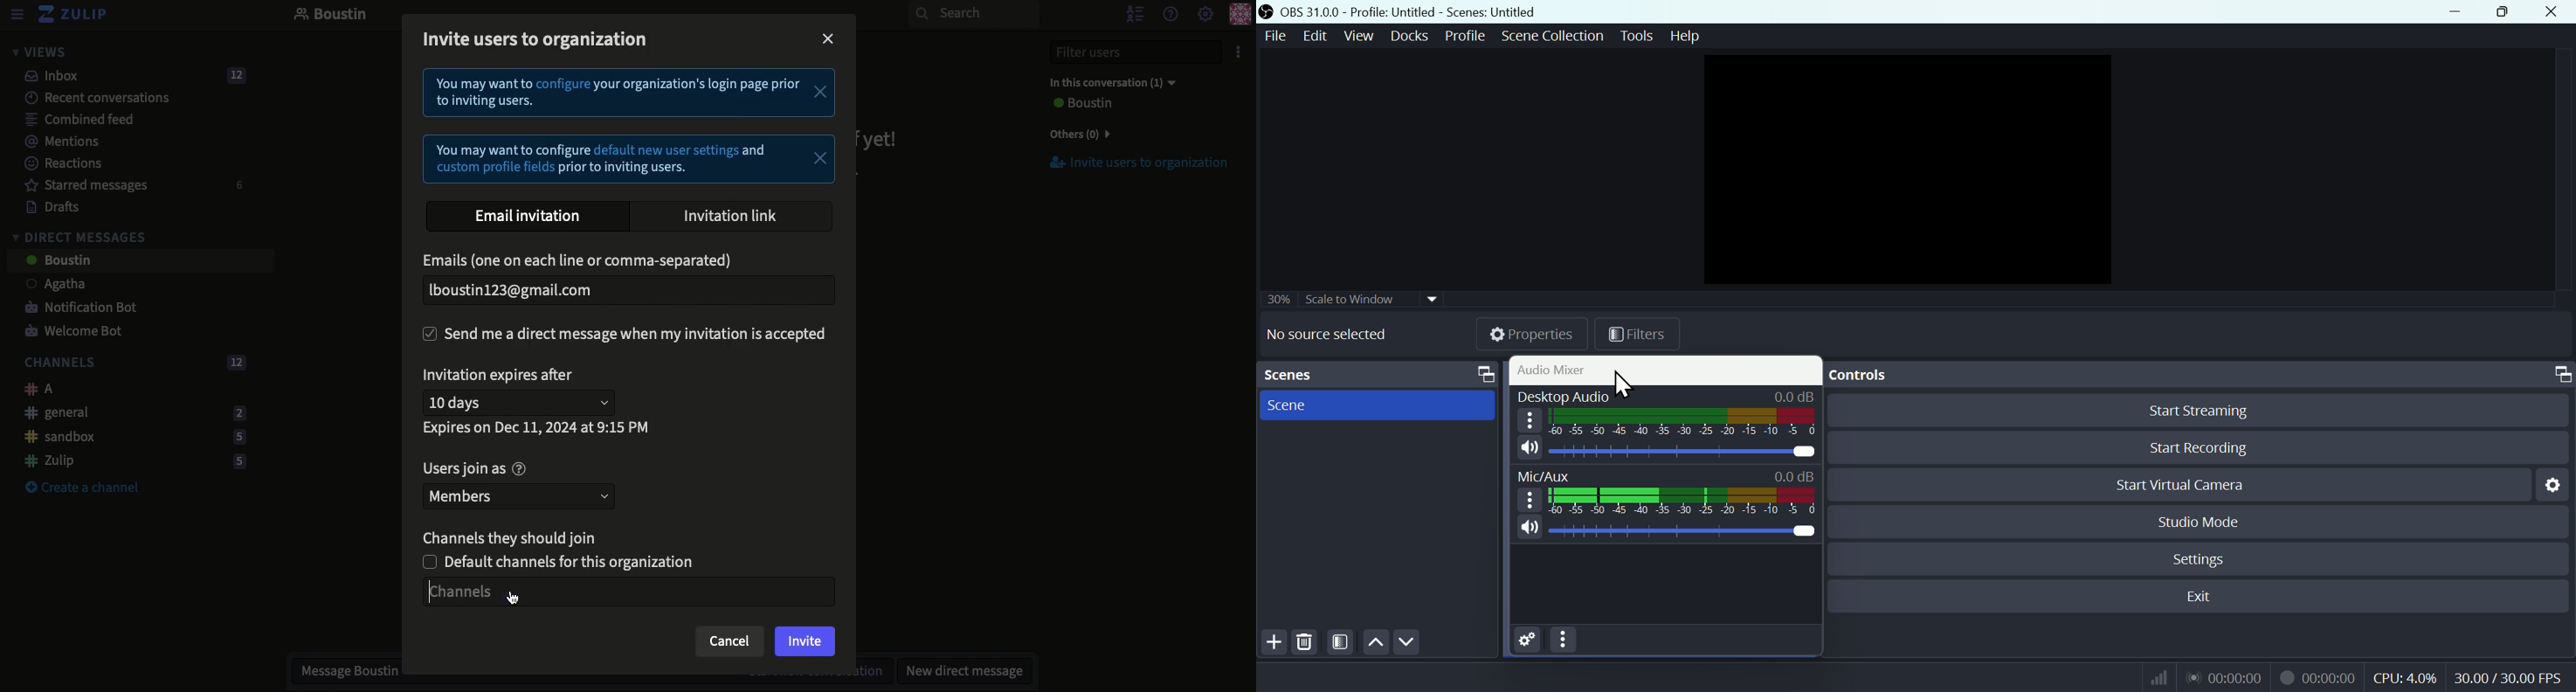  I want to click on Preview page , so click(1903, 166).